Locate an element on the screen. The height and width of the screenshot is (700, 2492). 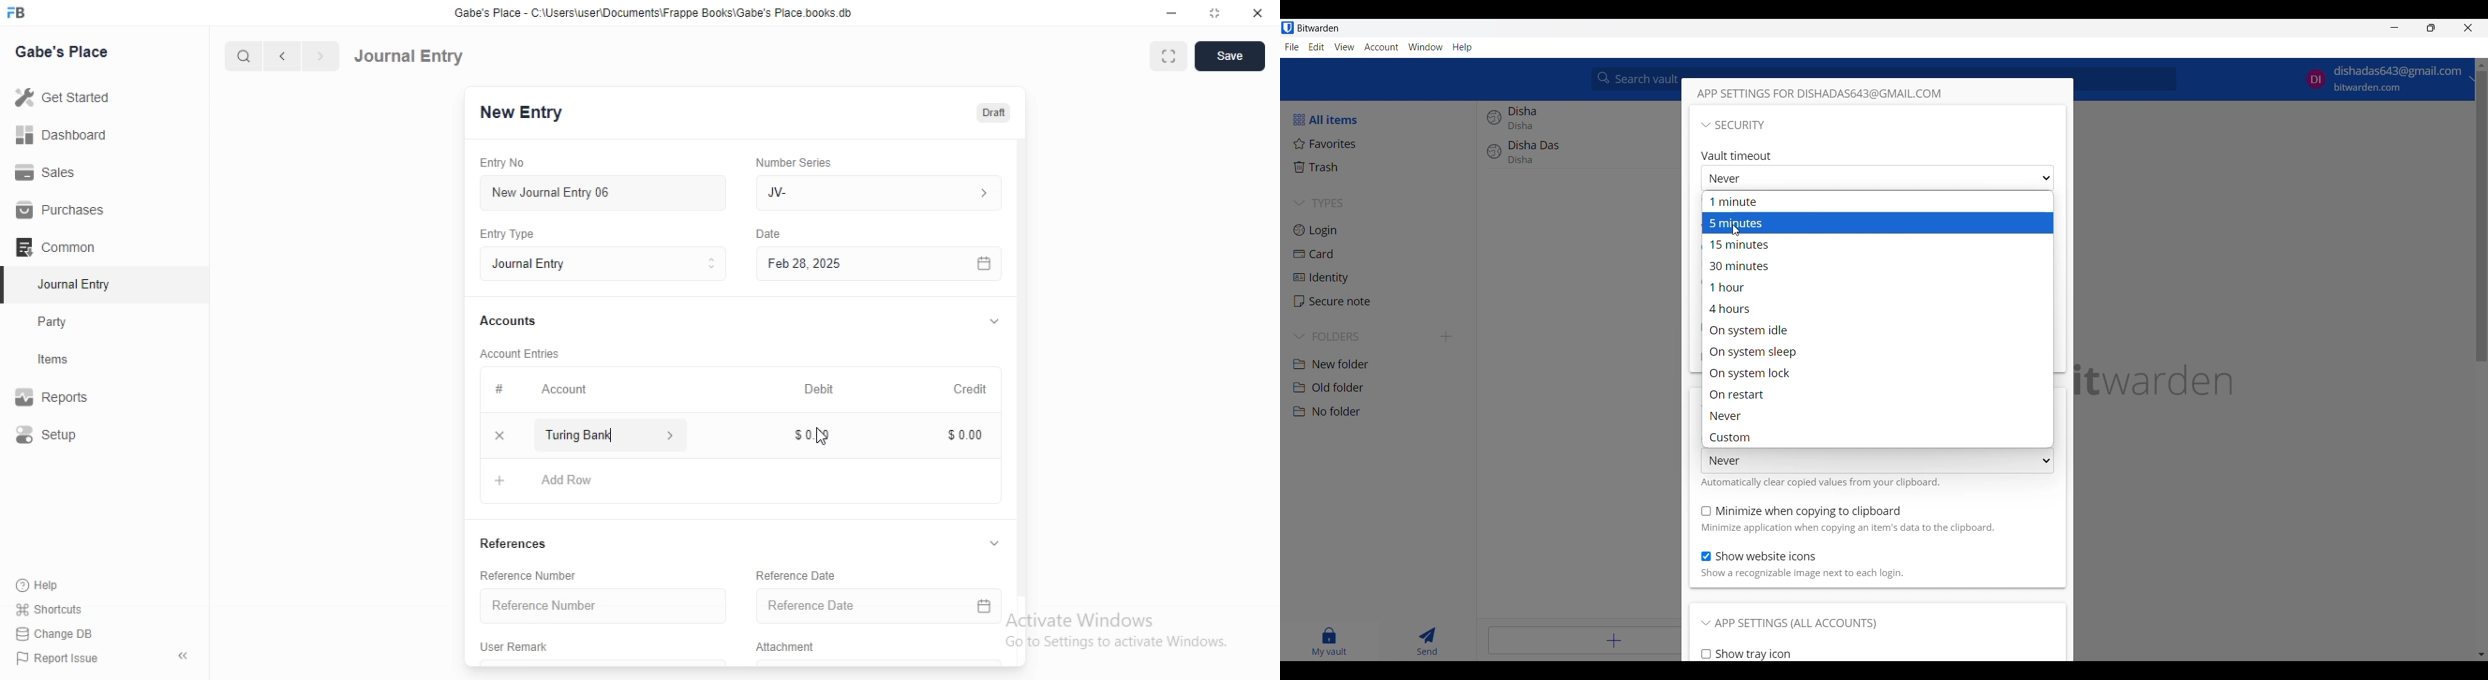
next is located at coordinates (318, 57).